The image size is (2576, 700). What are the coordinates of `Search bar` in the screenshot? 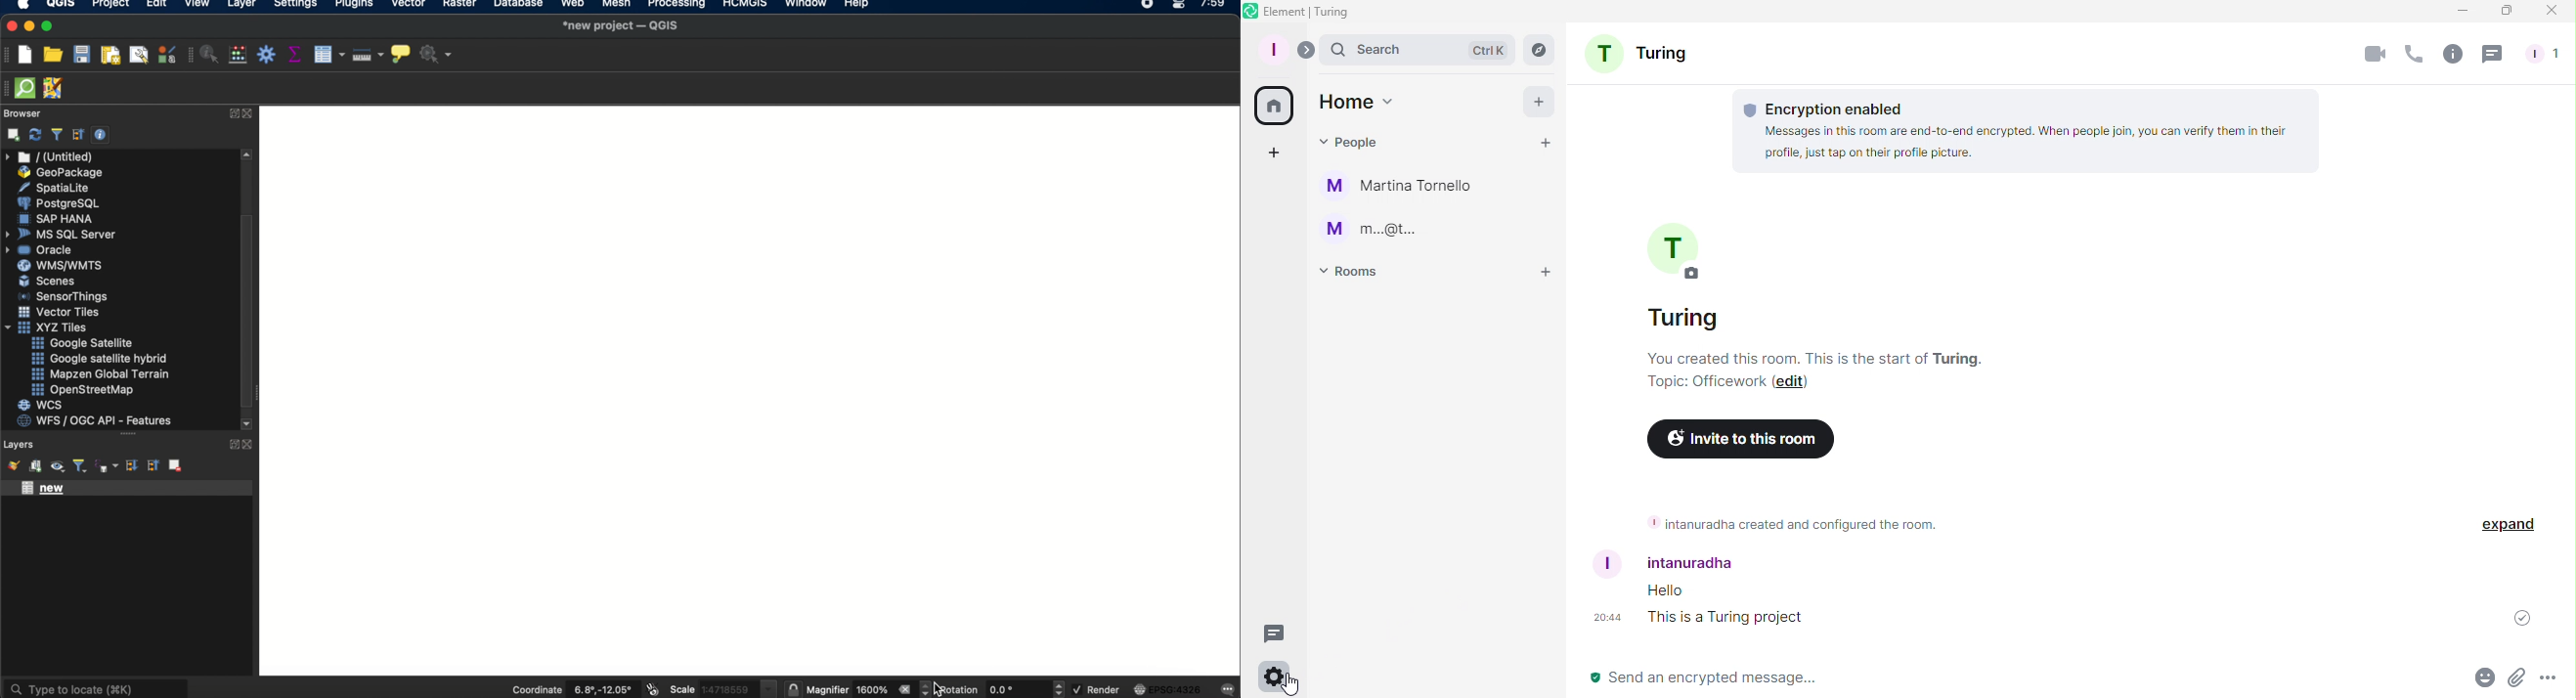 It's located at (1417, 49).